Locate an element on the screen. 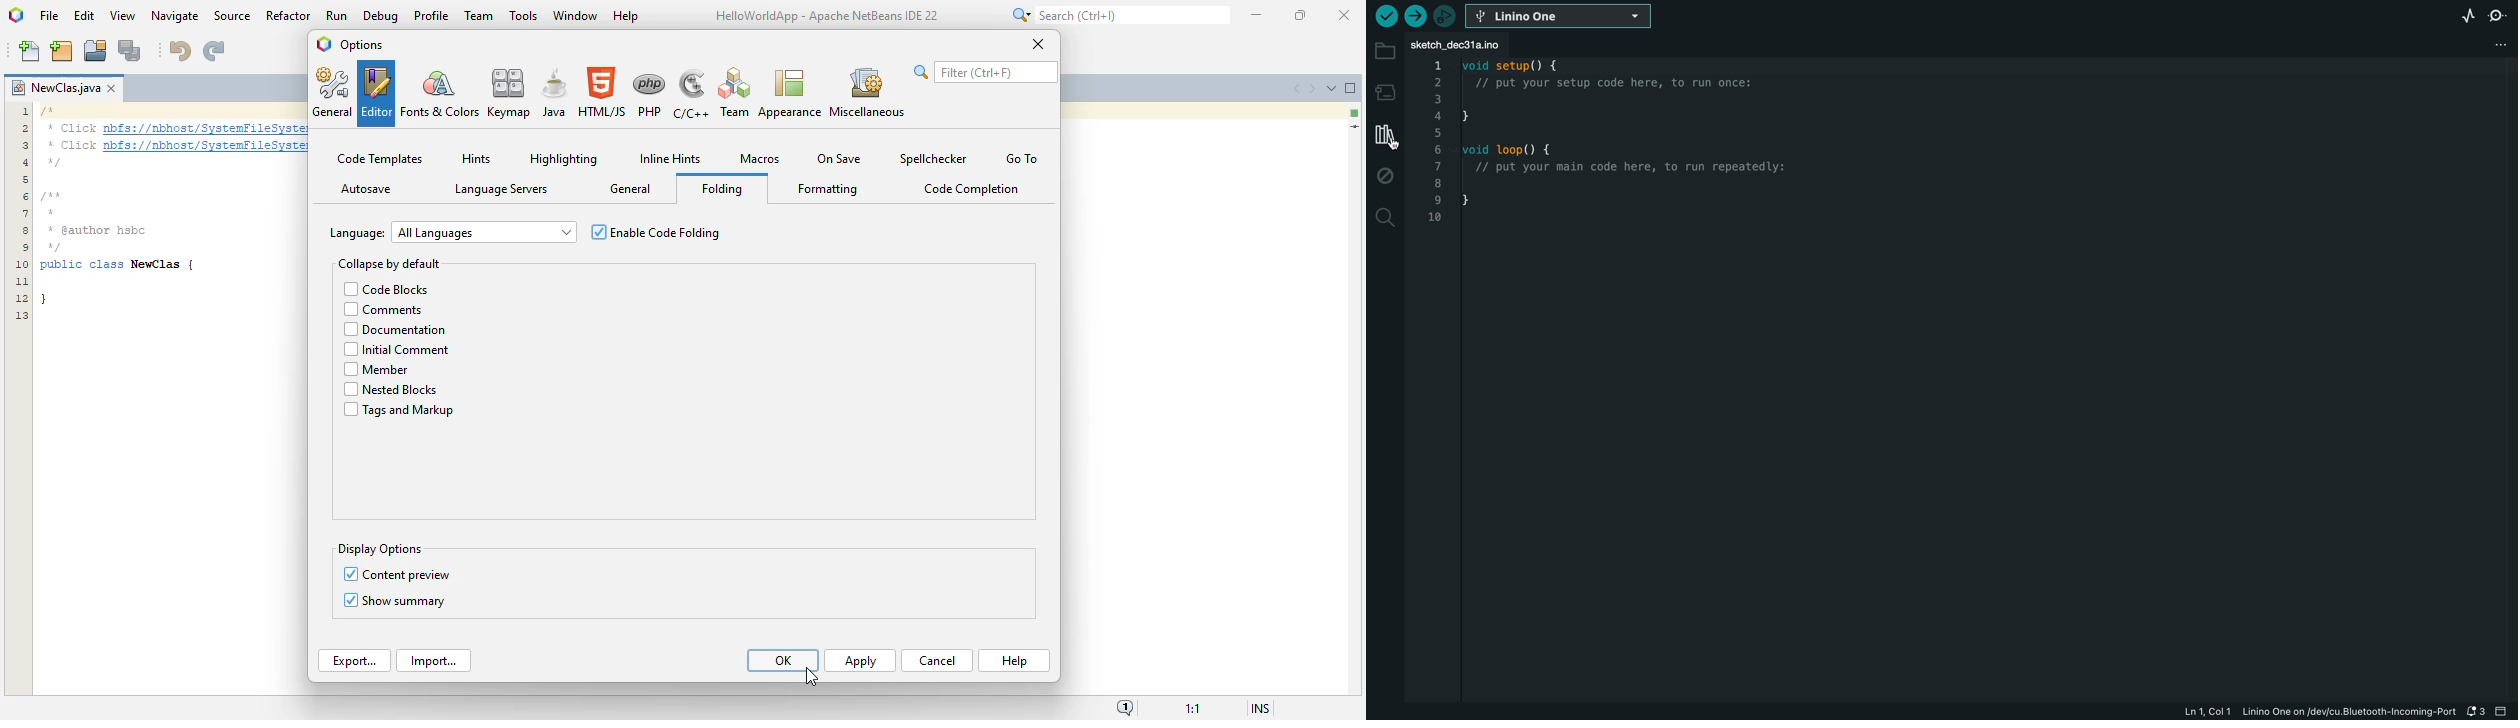  tags and markup is located at coordinates (398, 410).